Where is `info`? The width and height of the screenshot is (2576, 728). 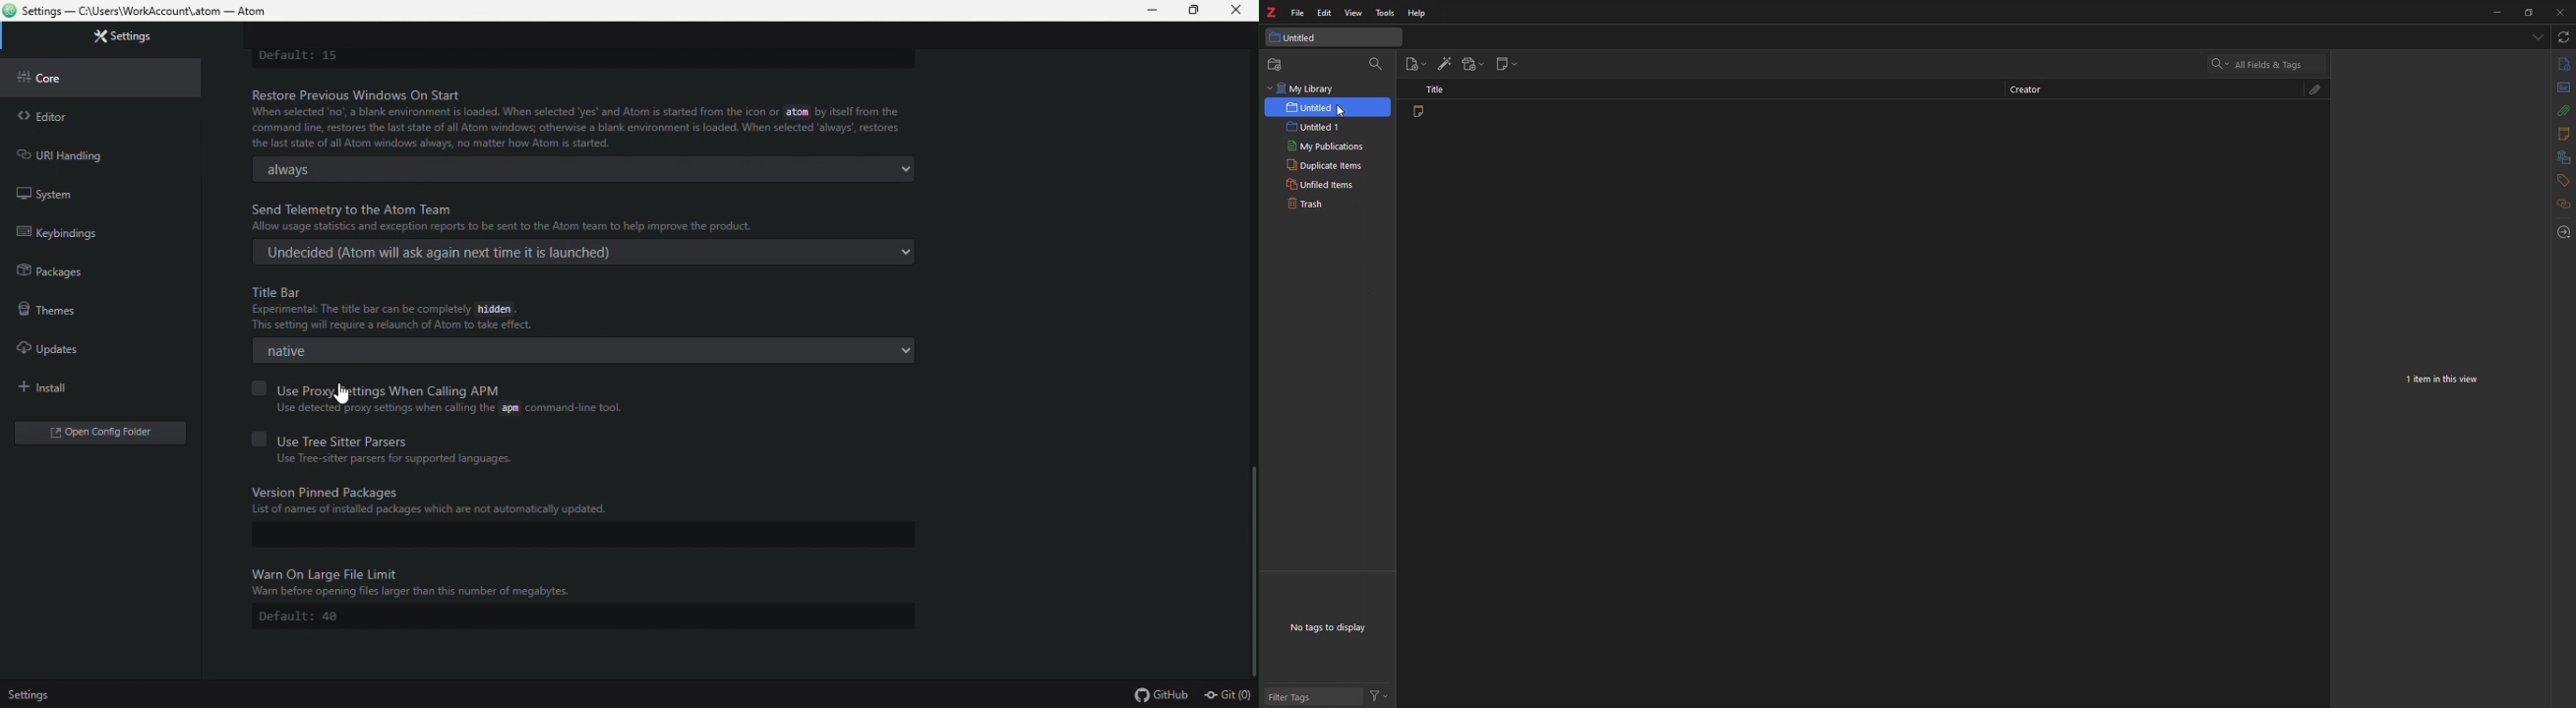 info is located at coordinates (2563, 64).